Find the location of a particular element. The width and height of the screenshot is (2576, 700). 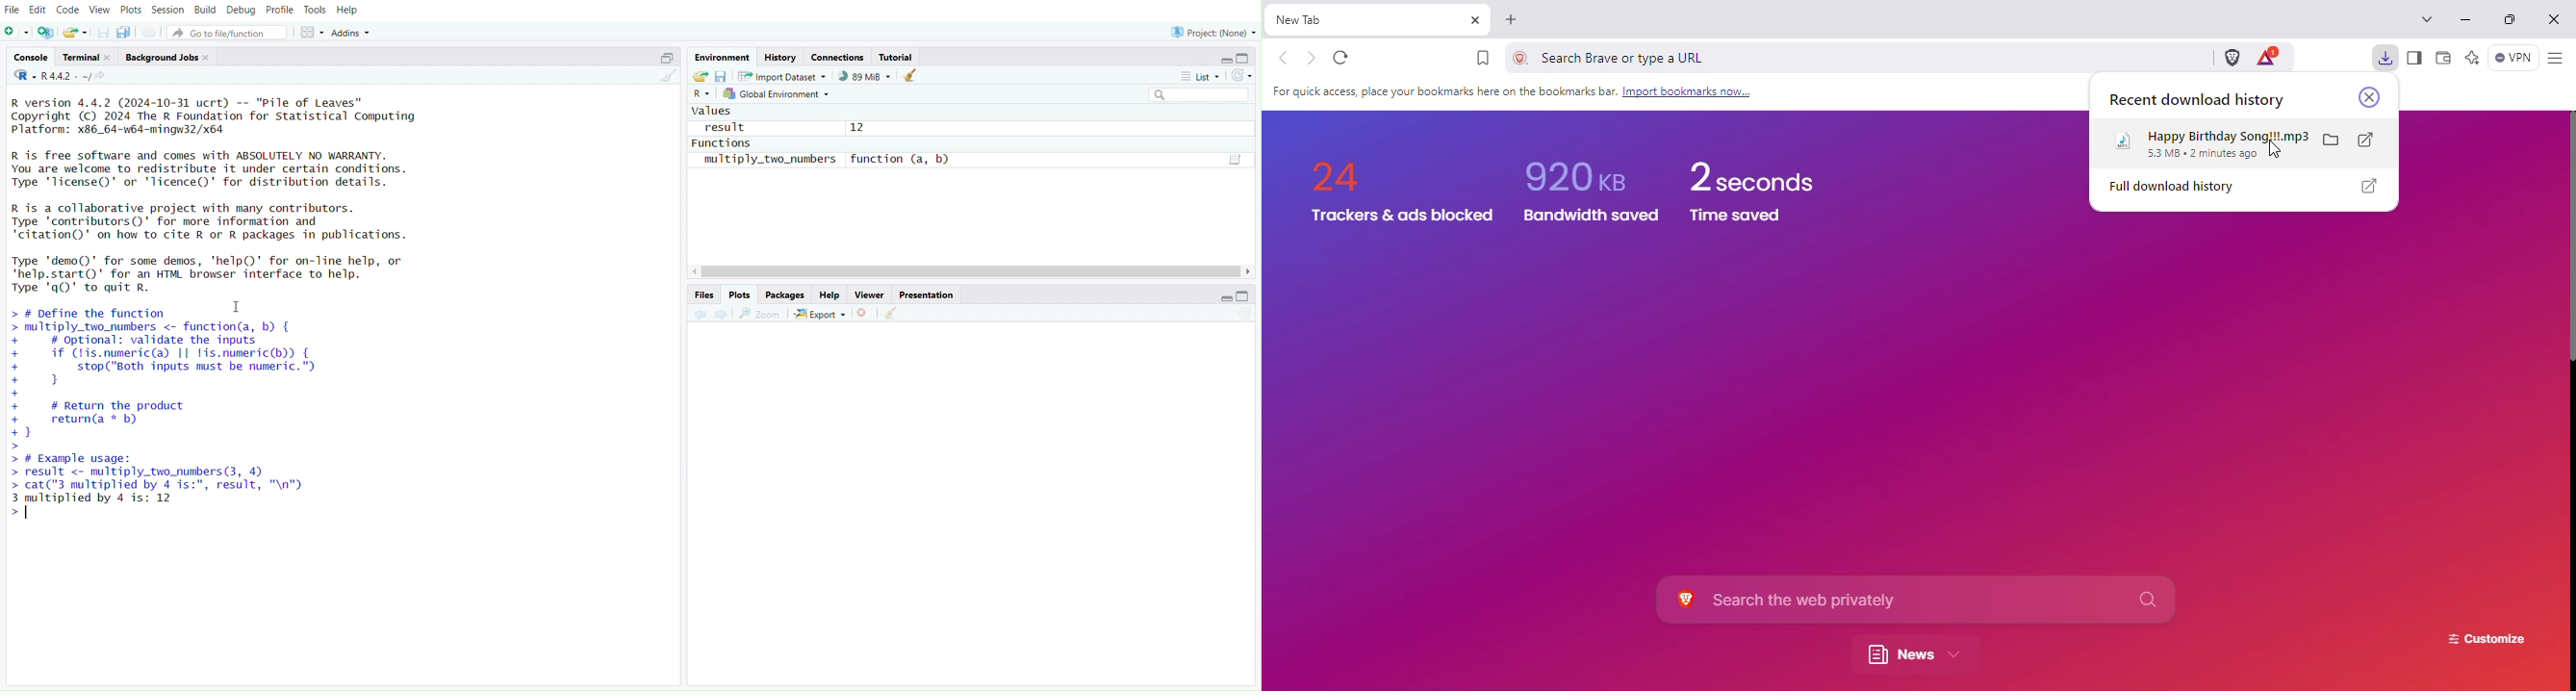

Profile is located at coordinates (278, 12).